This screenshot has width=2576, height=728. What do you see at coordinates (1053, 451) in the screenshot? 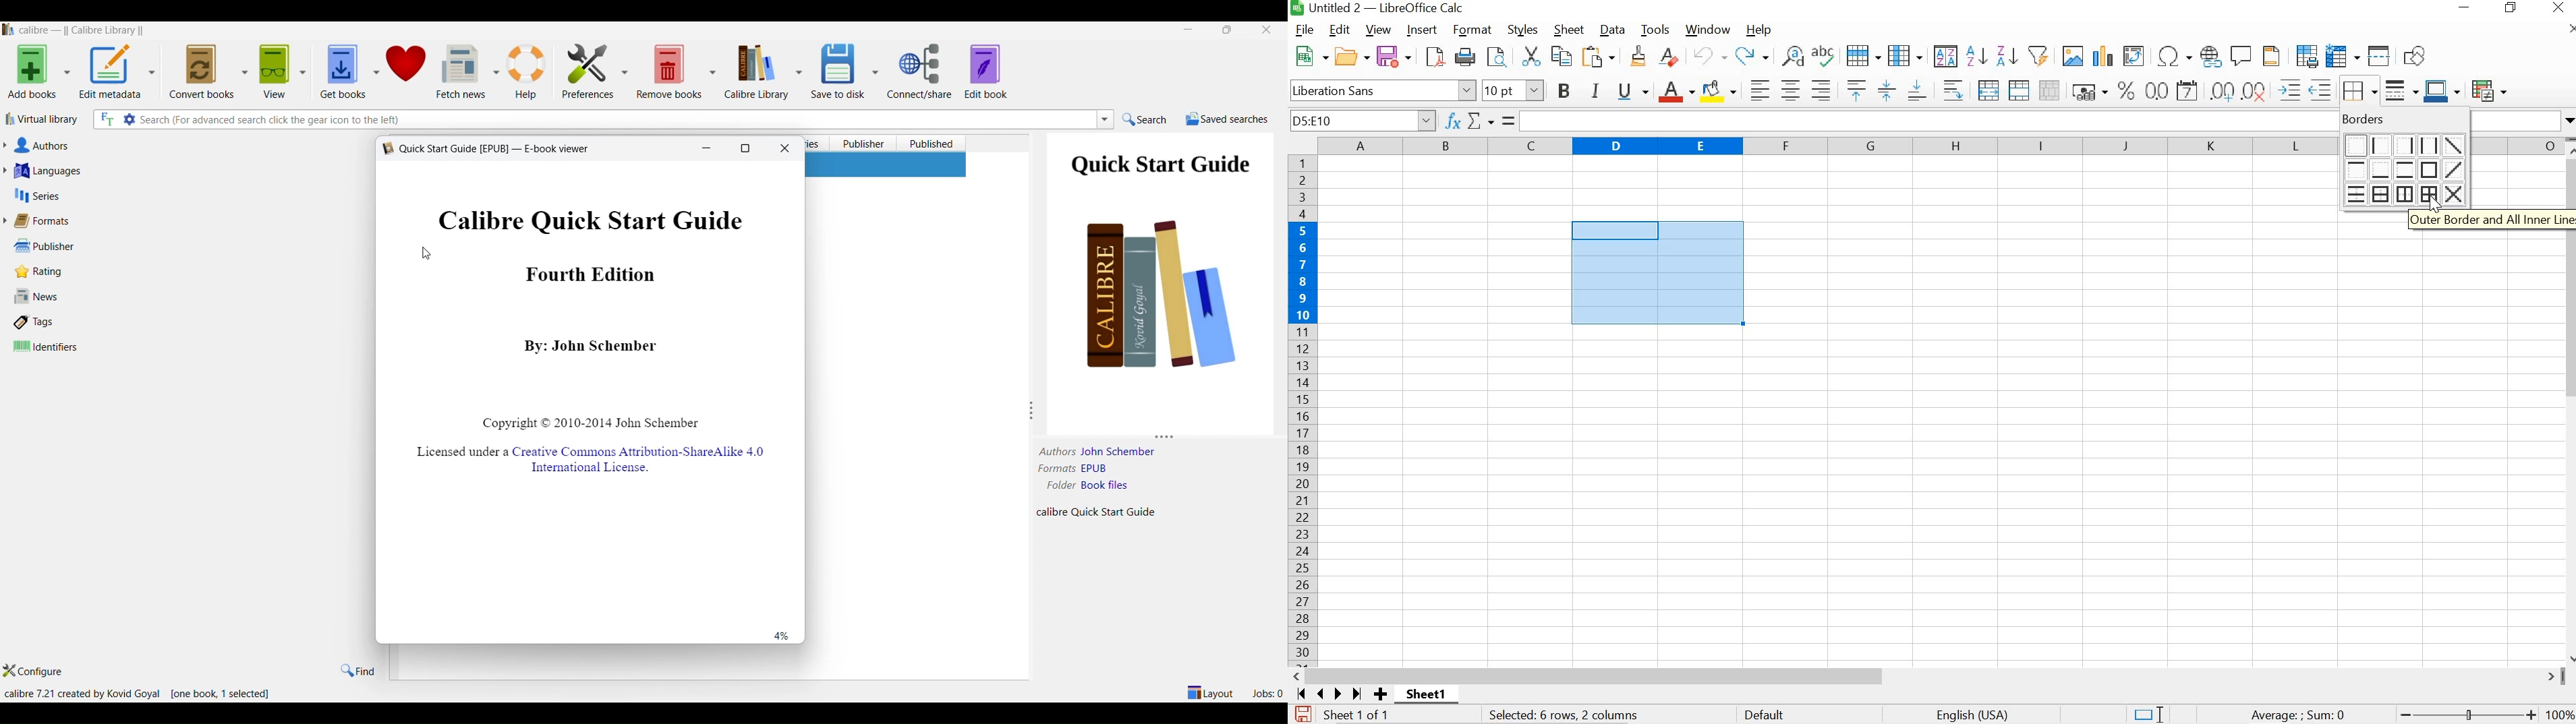
I see `authors` at bounding box center [1053, 451].